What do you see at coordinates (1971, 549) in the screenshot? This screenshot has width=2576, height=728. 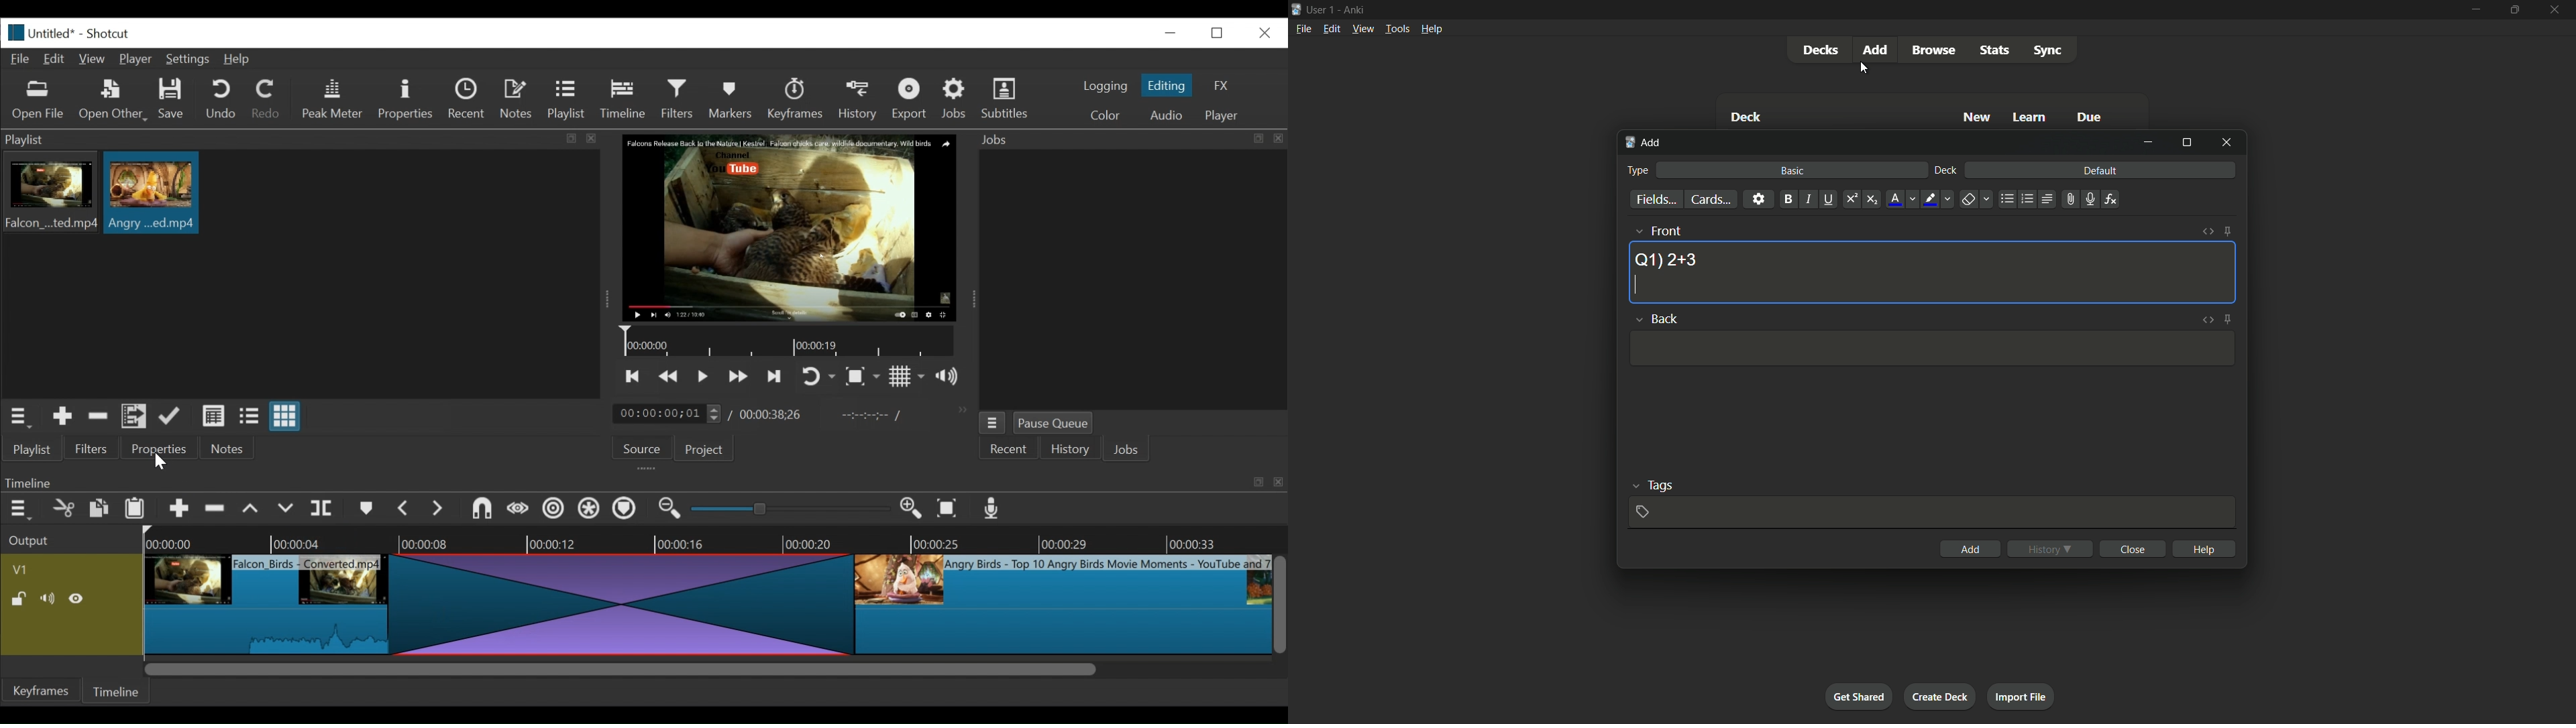 I see `add` at bounding box center [1971, 549].